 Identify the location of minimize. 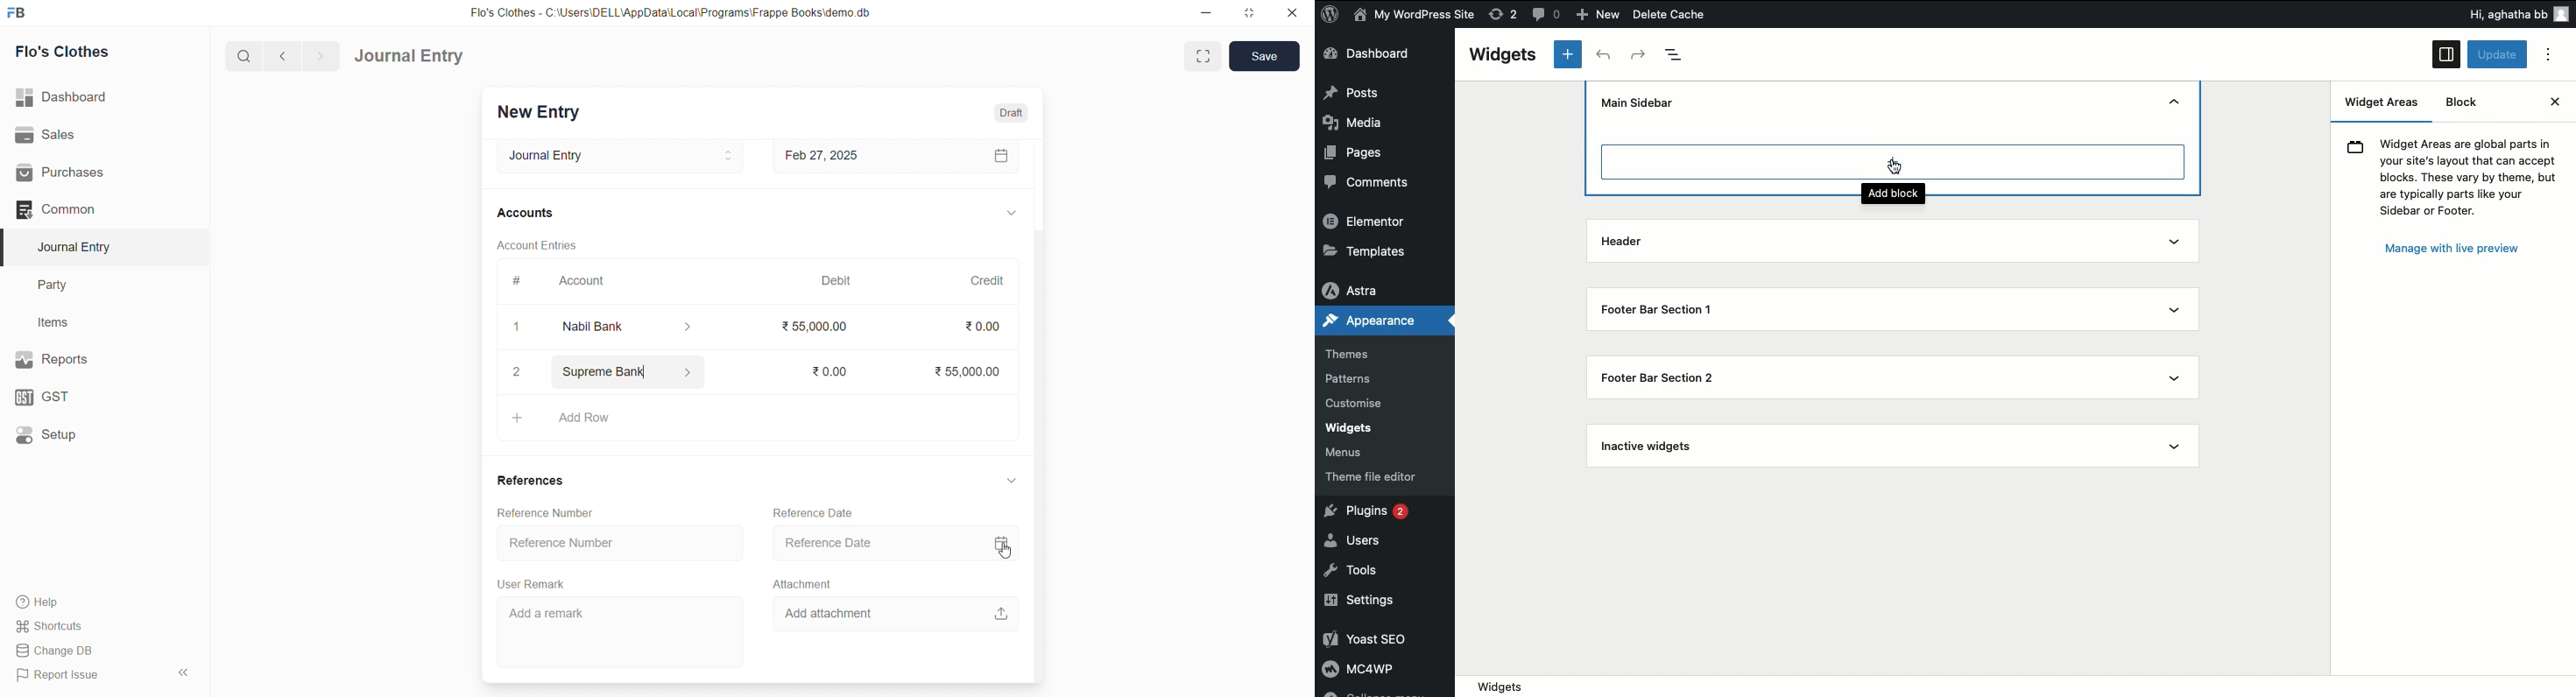
(1204, 12).